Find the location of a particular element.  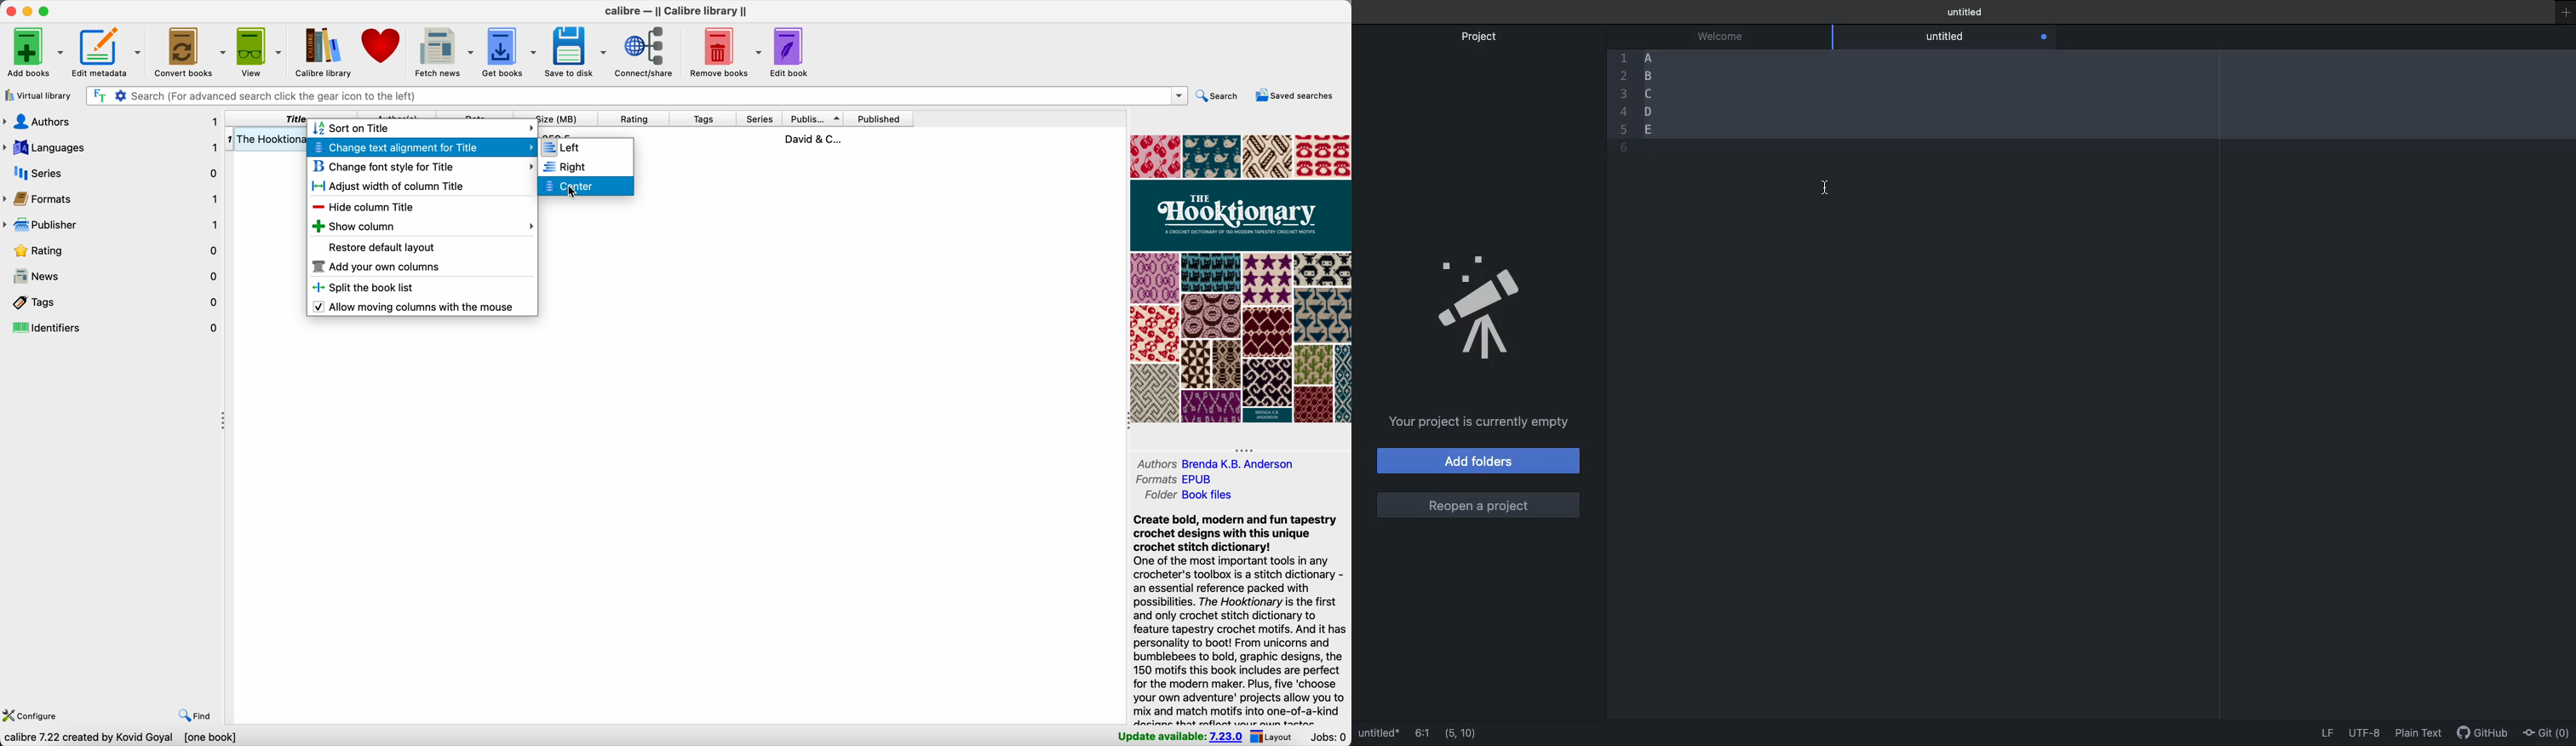

folder Book files is located at coordinates (1188, 496).